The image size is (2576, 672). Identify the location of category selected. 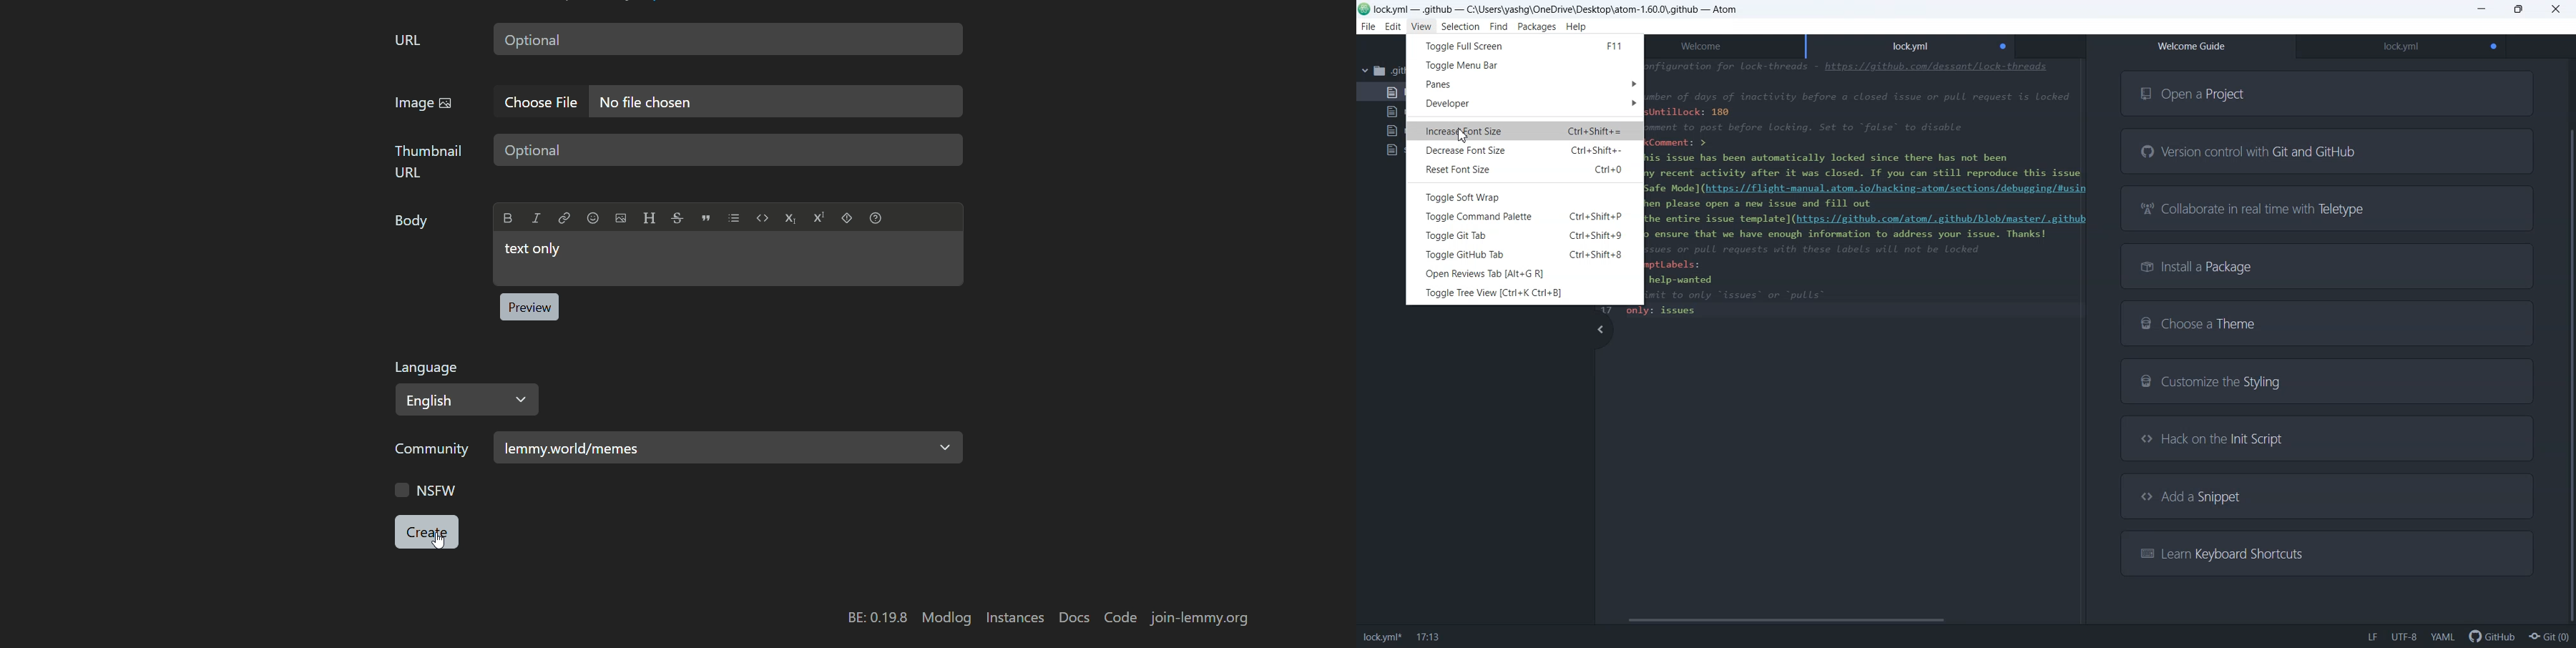
(729, 448).